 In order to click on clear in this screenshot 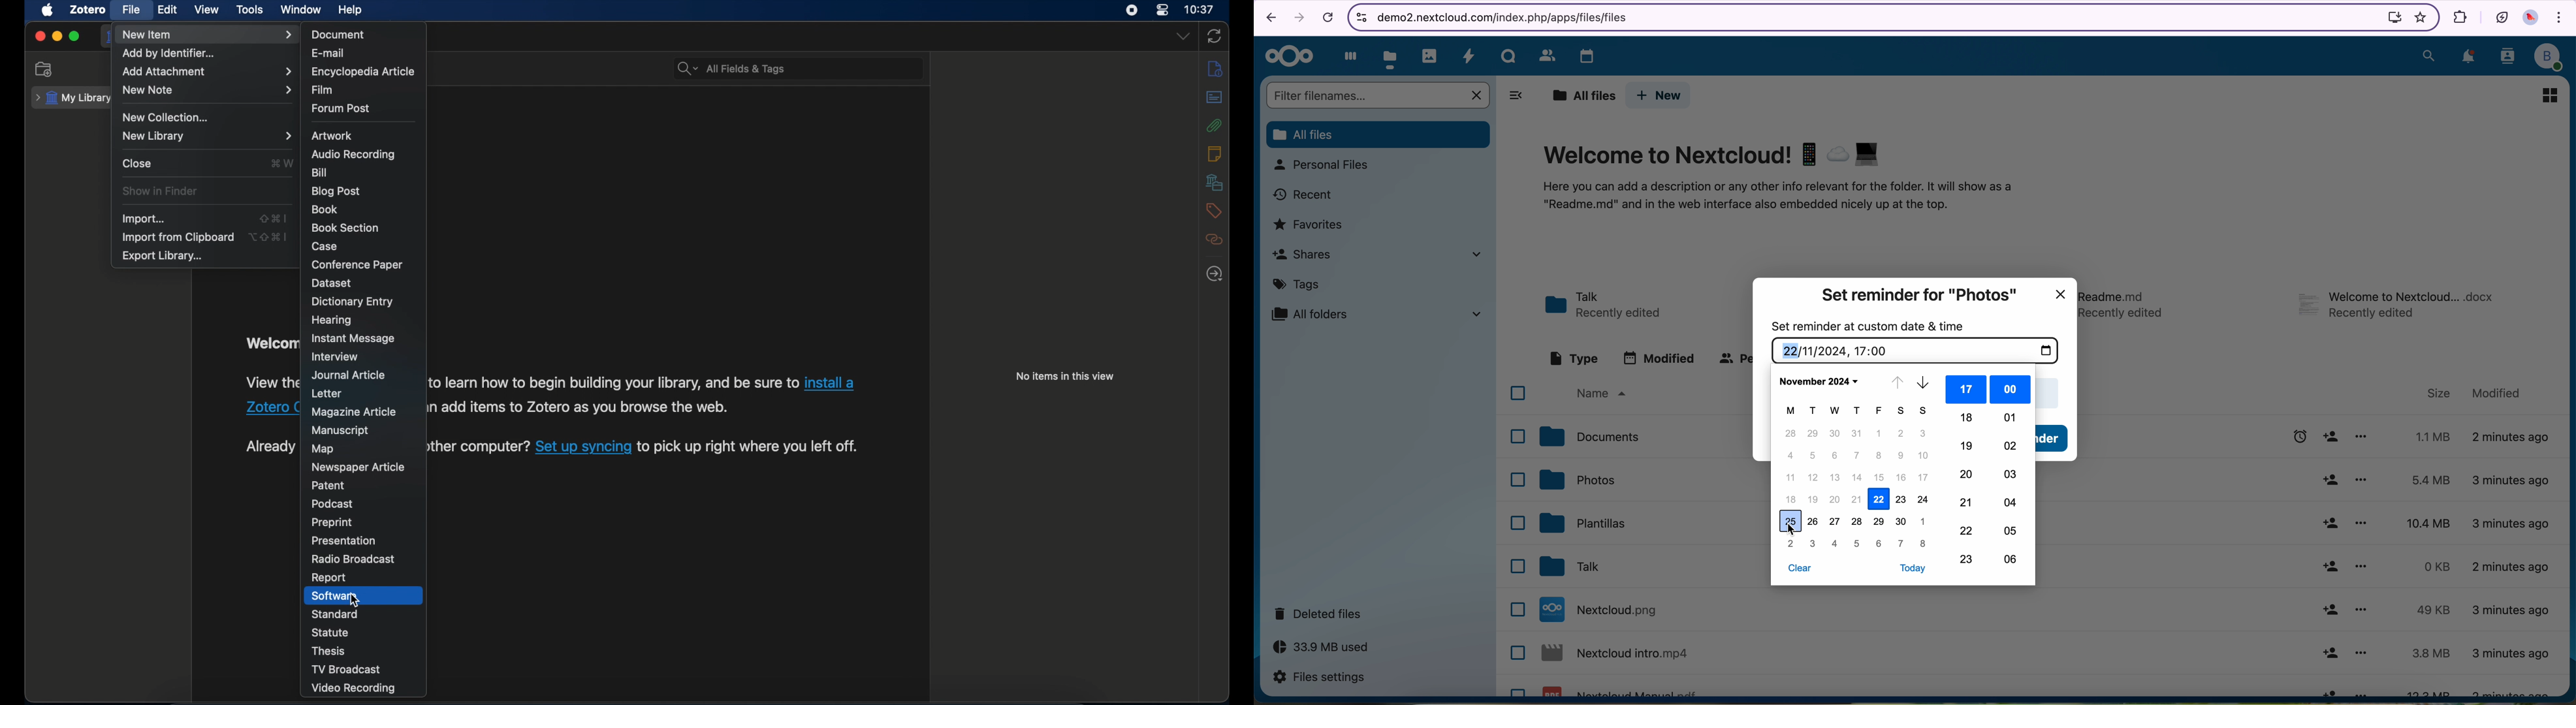, I will do `click(1799, 570)`.